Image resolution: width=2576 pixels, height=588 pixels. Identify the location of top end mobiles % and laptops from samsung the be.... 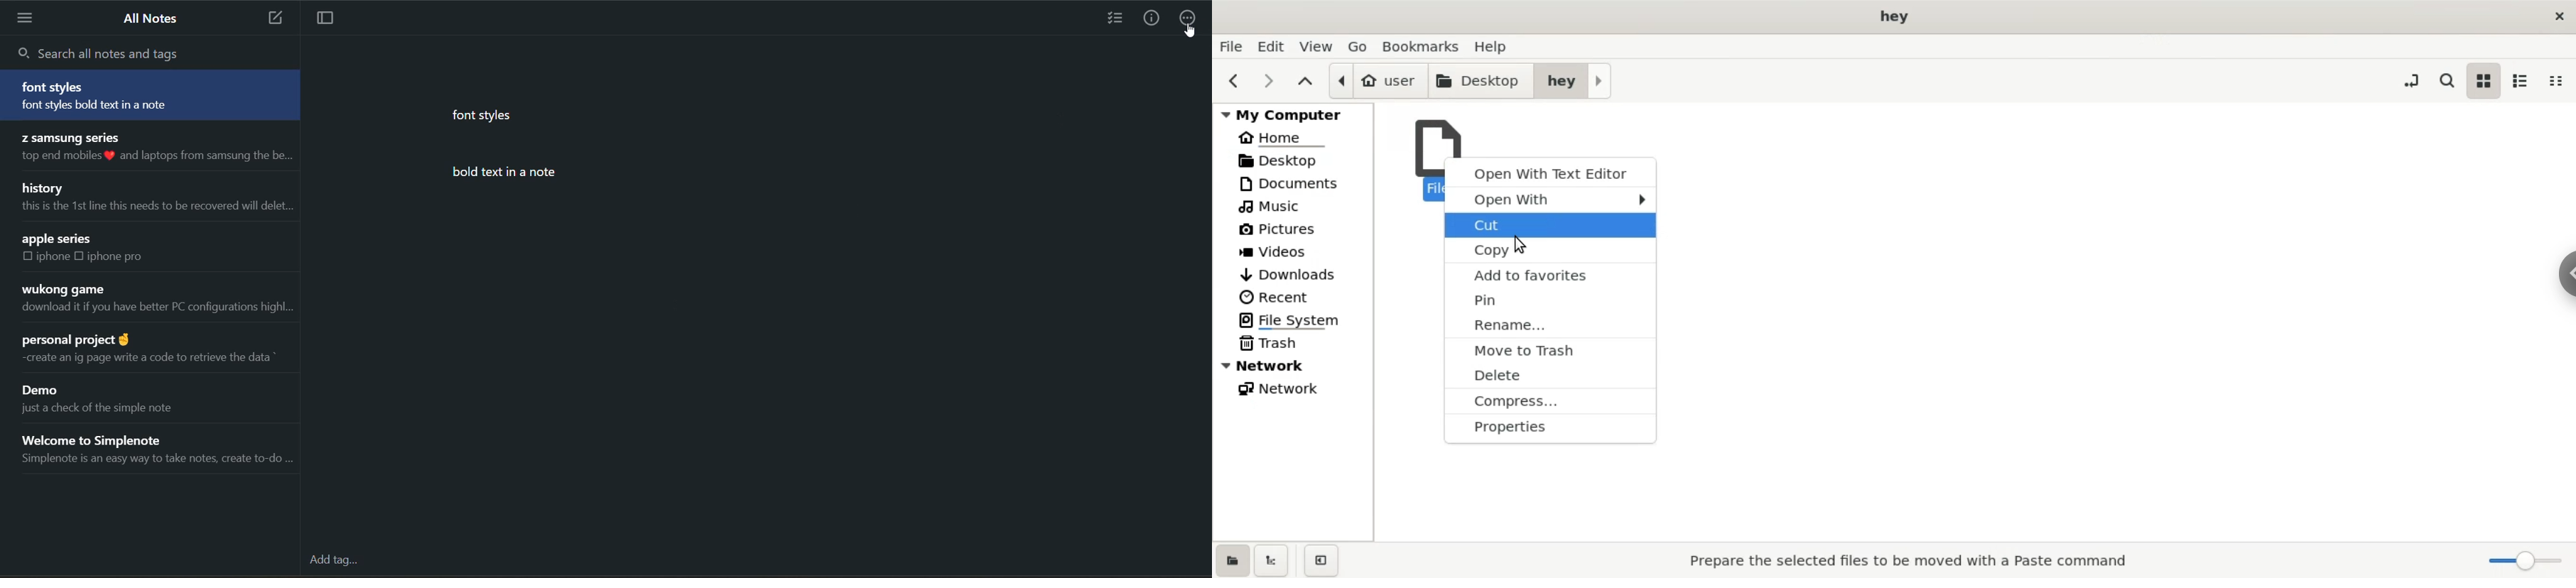
(153, 156).